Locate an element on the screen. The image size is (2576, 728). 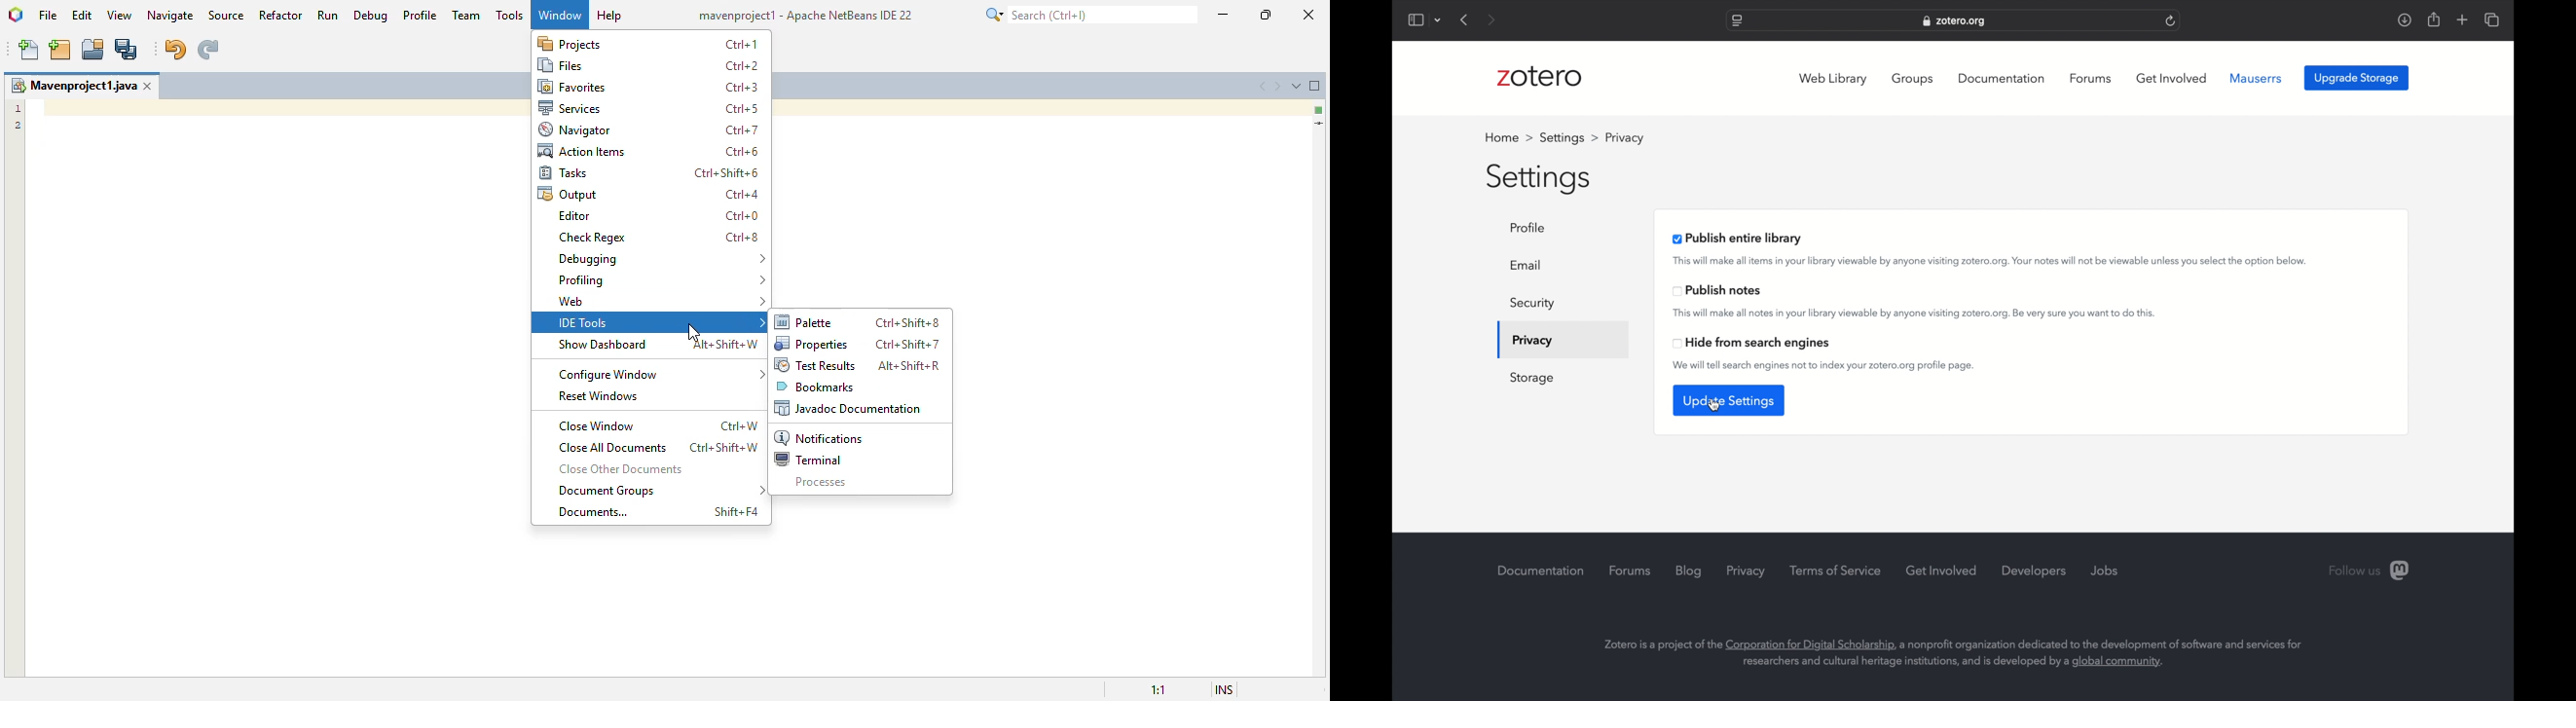
bookmarks is located at coordinates (815, 387).